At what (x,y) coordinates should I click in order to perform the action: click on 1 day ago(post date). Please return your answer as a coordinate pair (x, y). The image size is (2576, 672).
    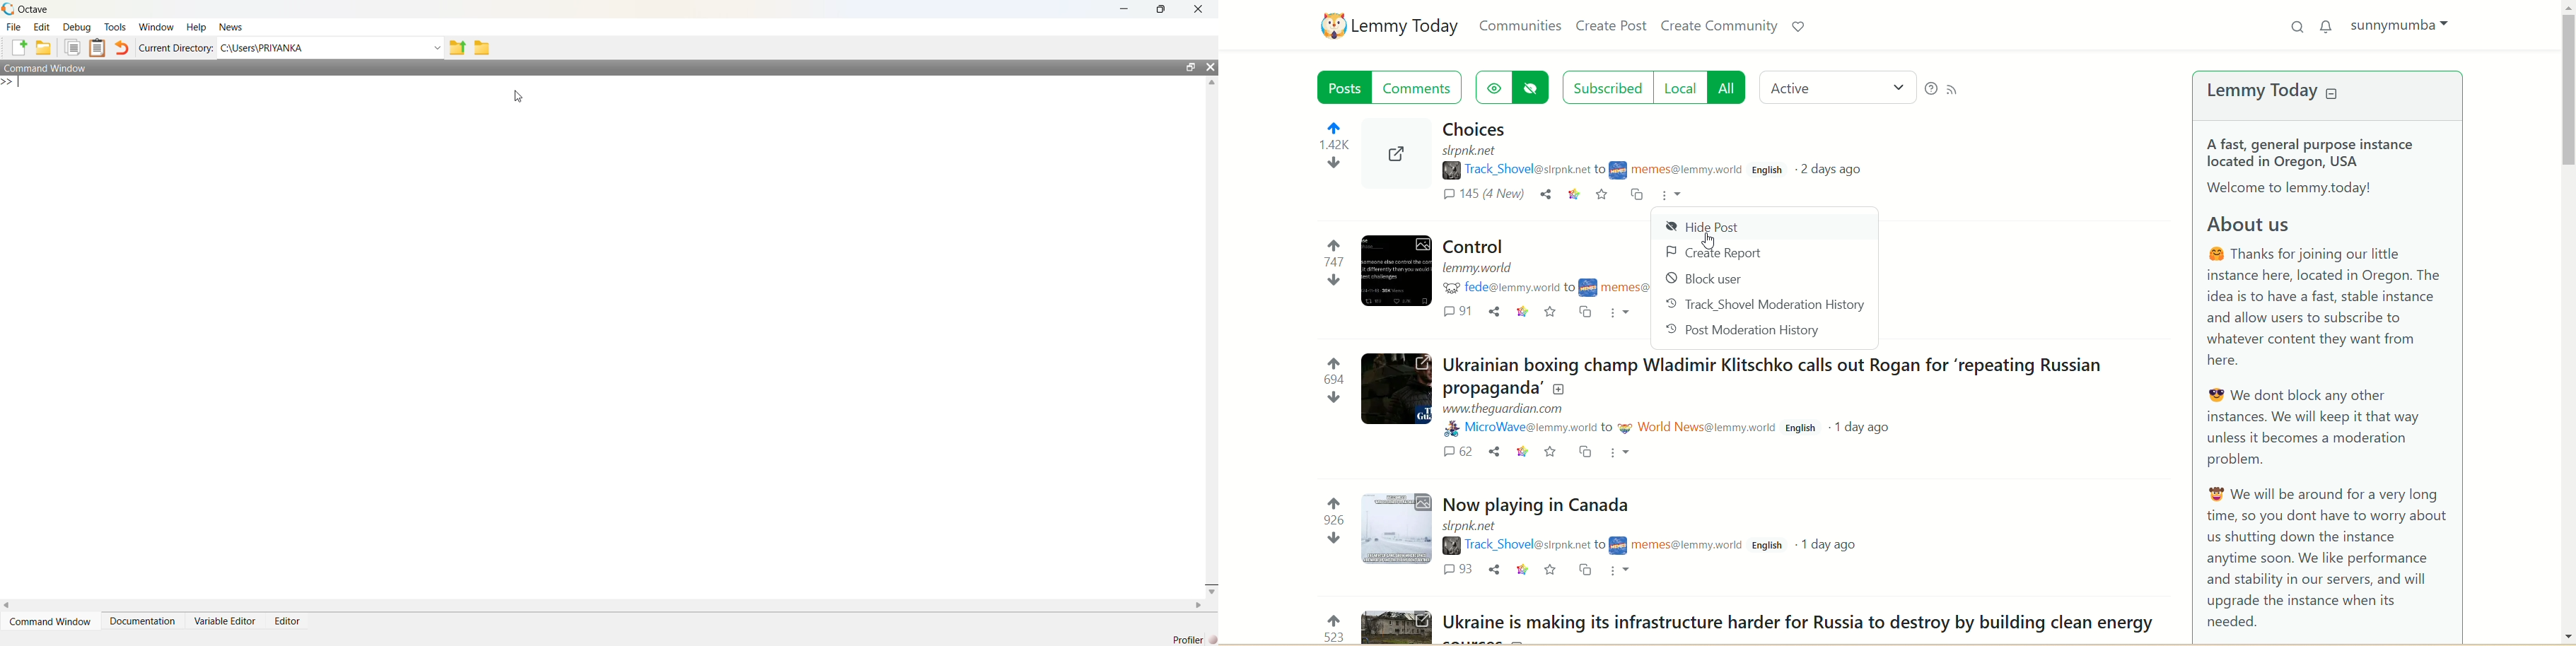
    Looking at the image, I should click on (1867, 429).